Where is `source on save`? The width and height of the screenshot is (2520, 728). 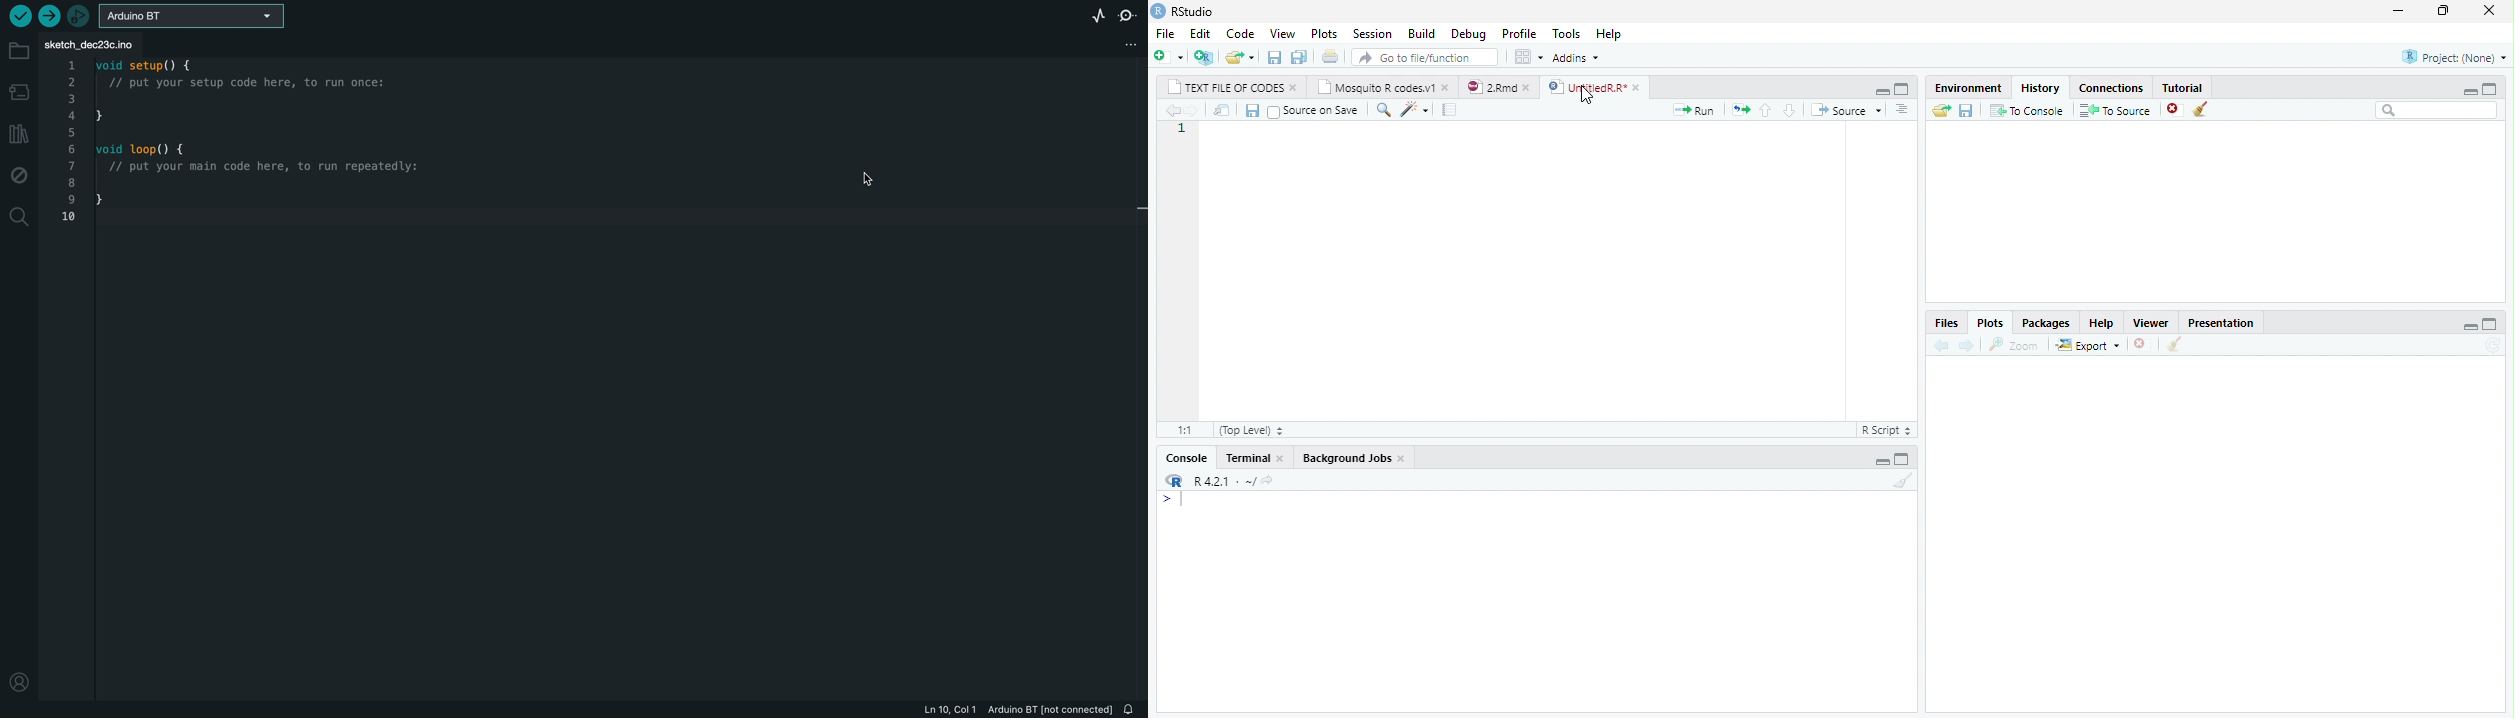
source on save is located at coordinates (1313, 110).